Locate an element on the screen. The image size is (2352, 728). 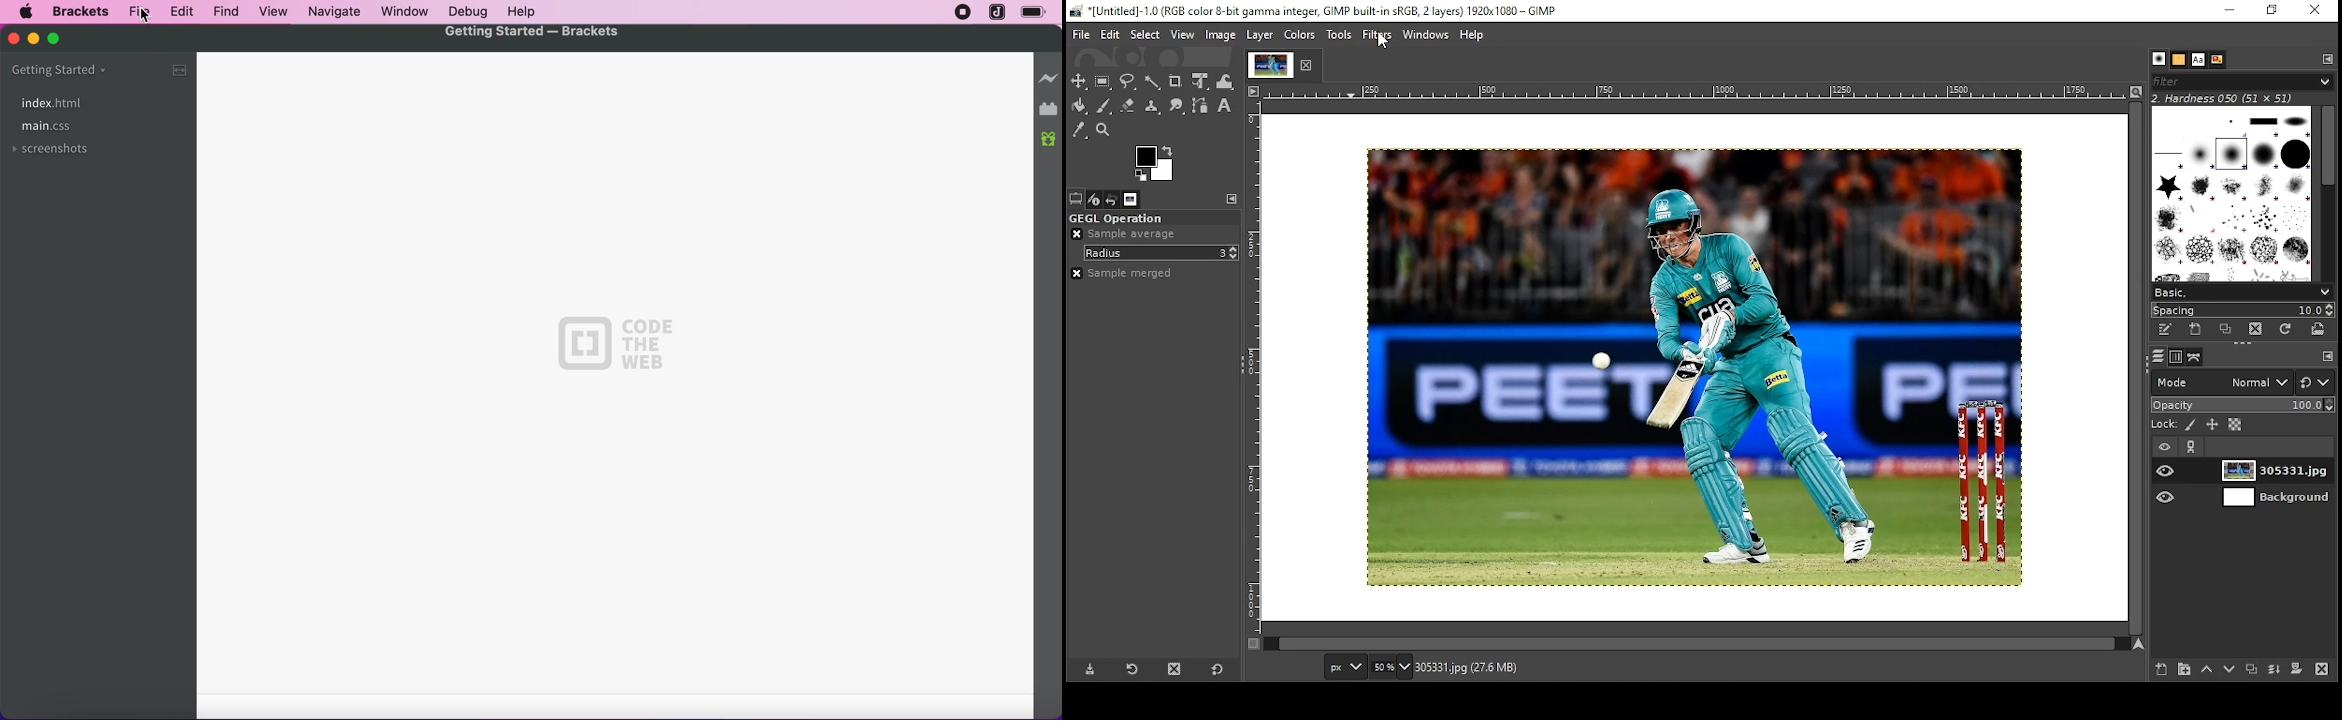
file is located at coordinates (137, 12).